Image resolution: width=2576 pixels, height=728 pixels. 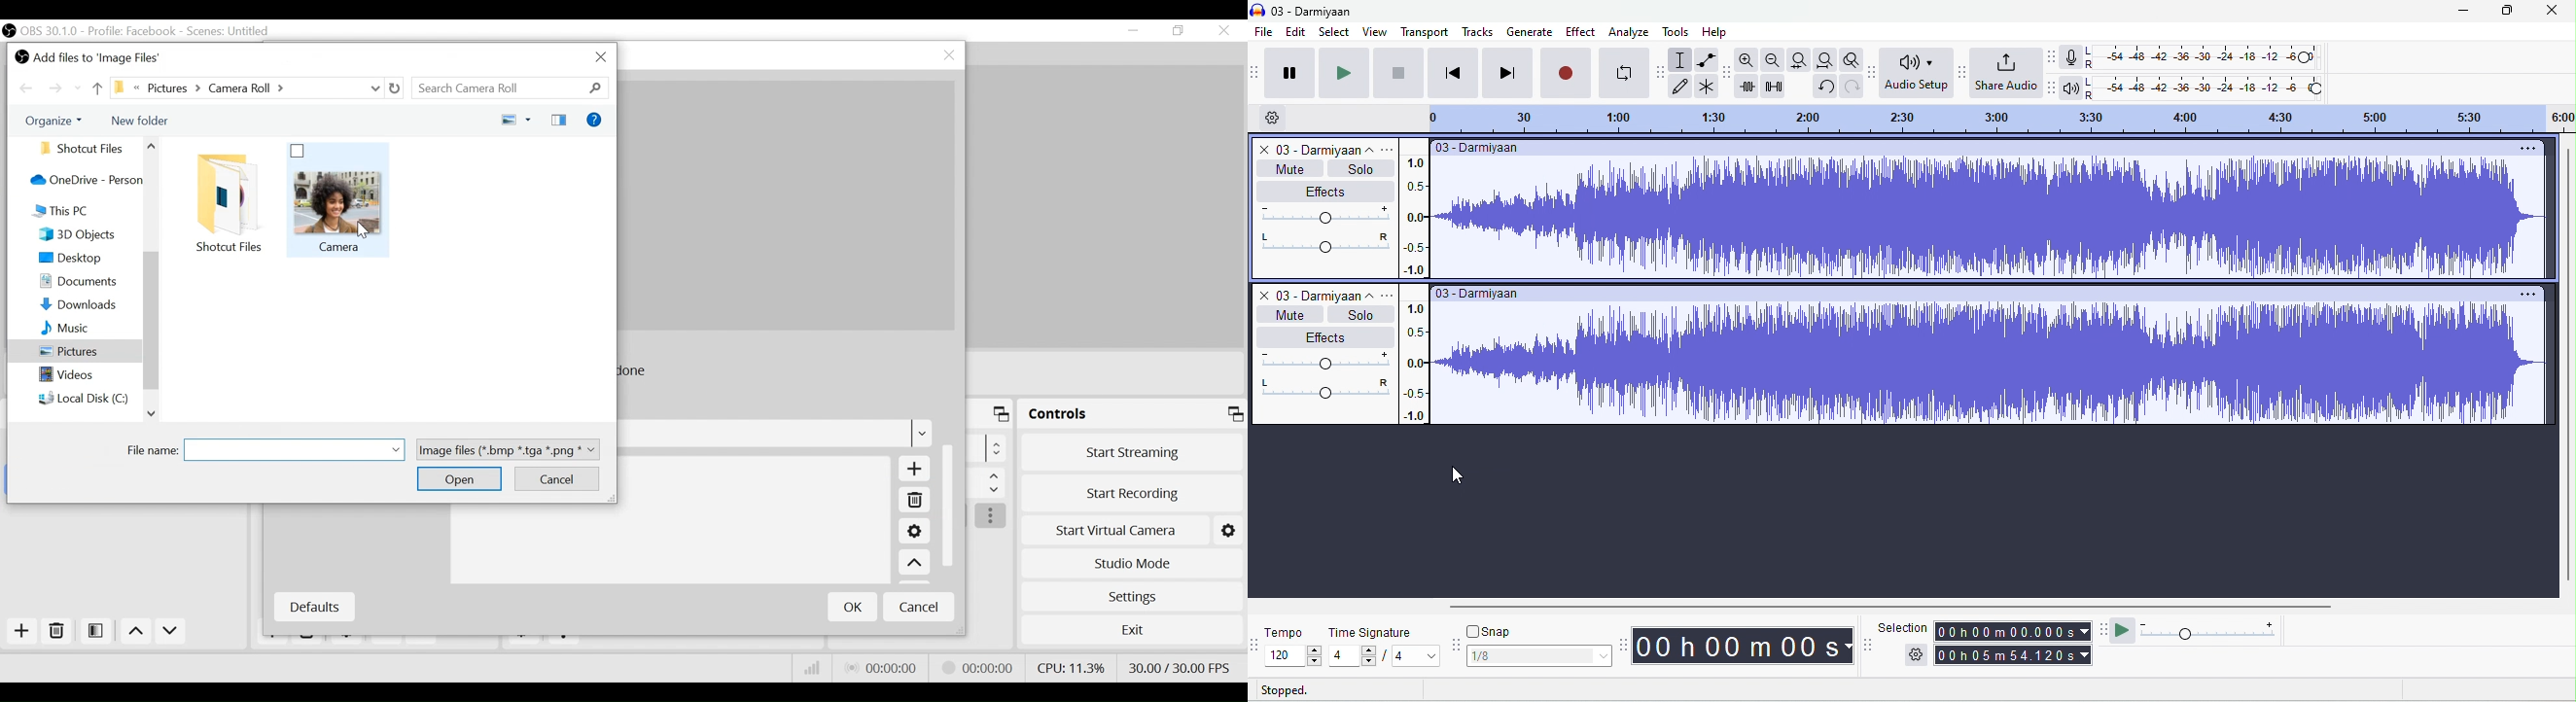 I want to click on more options, so click(x=992, y=517).